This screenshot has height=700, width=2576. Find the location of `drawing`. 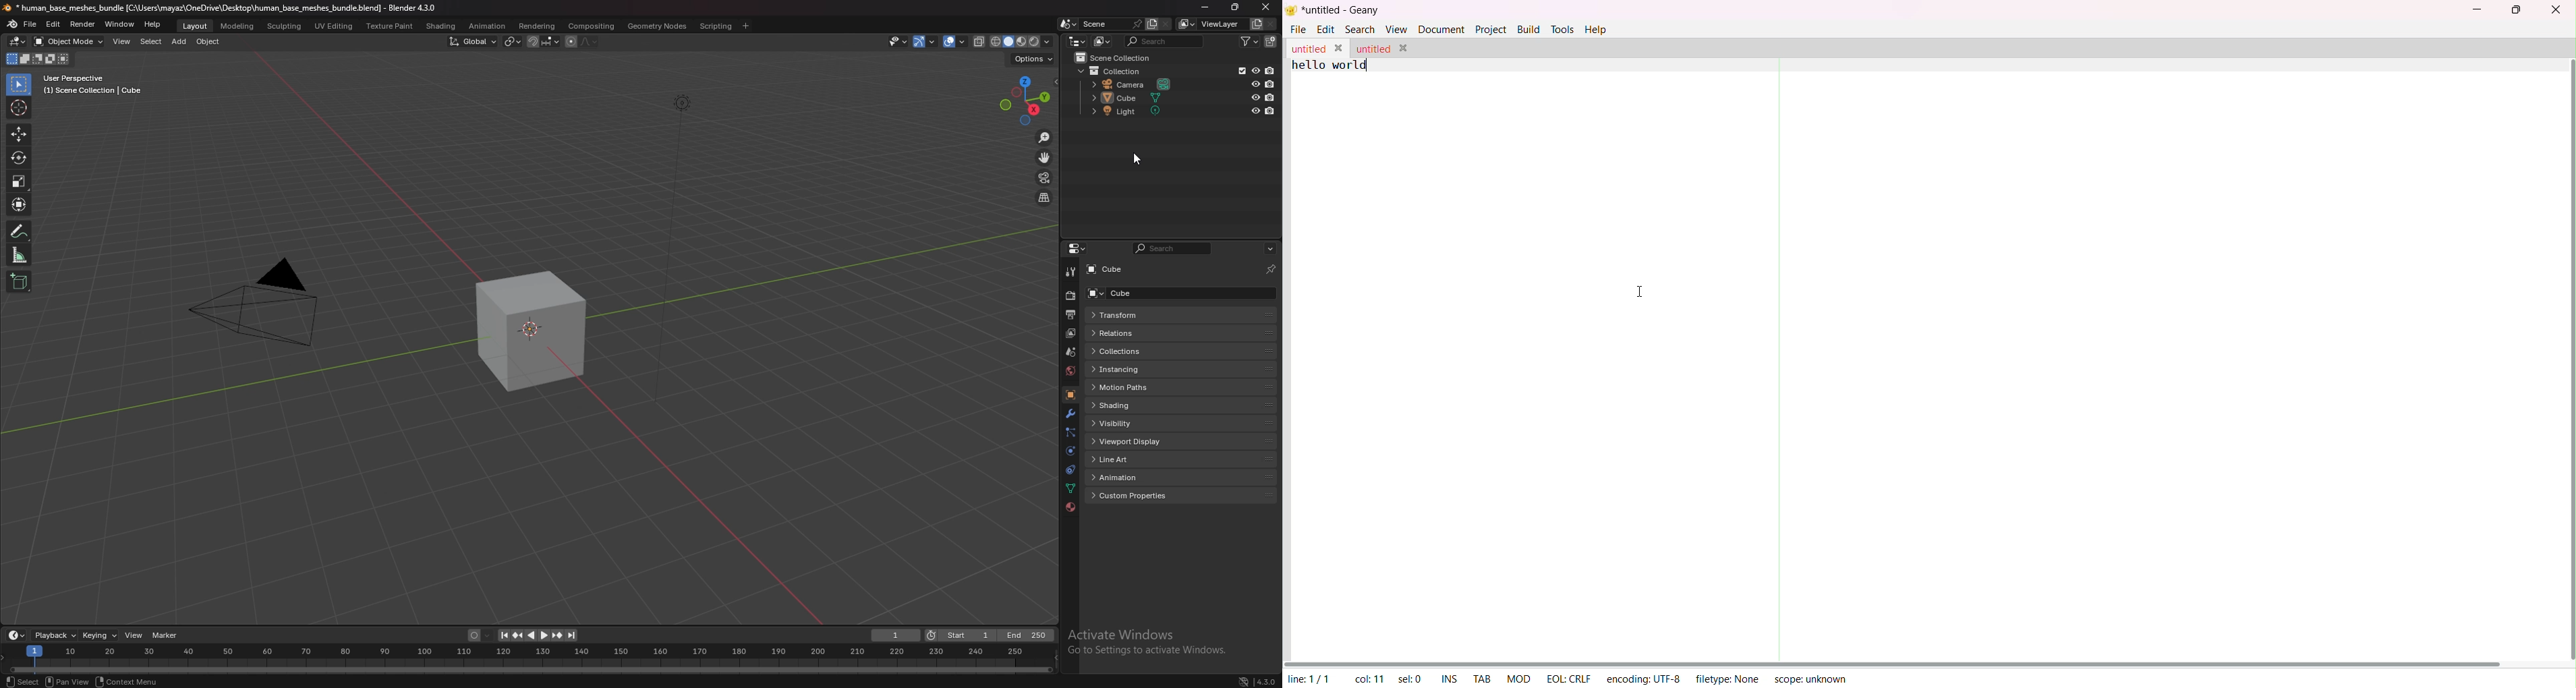

drawing is located at coordinates (538, 335).